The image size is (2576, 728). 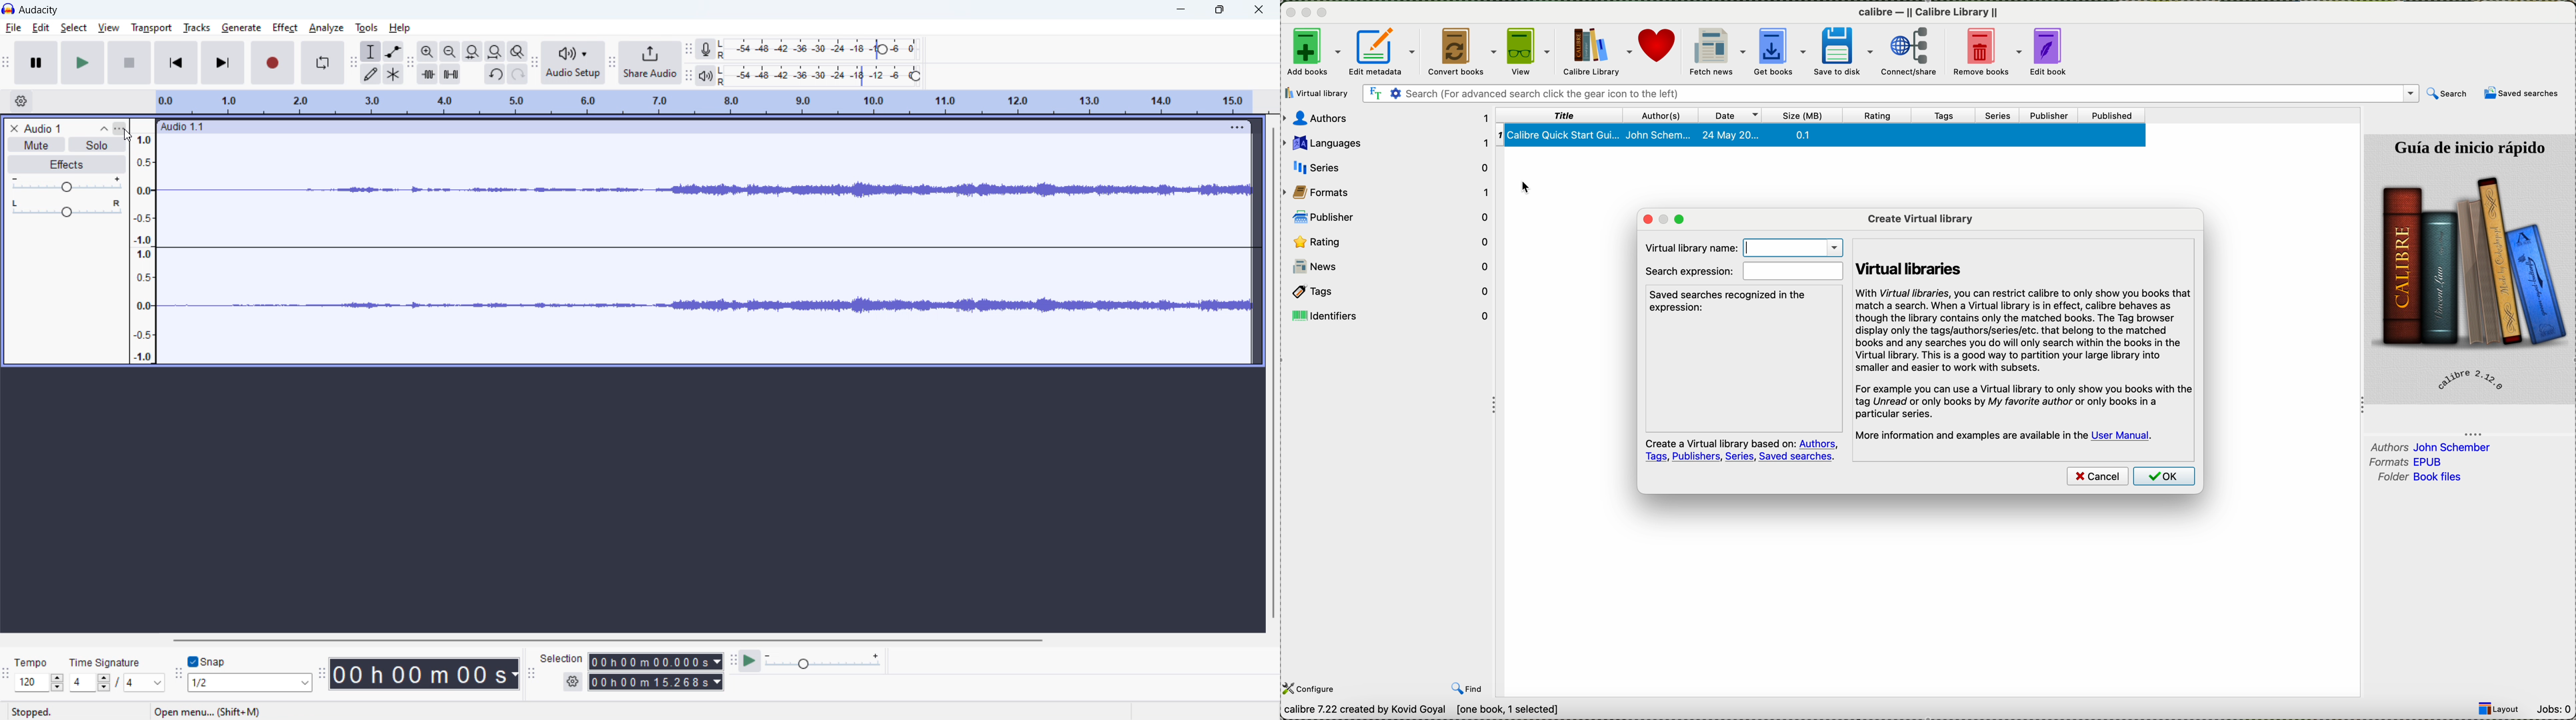 What do you see at coordinates (1921, 218) in the screenshot?
I see `create virtual library` at bounding box center [1921, 218].